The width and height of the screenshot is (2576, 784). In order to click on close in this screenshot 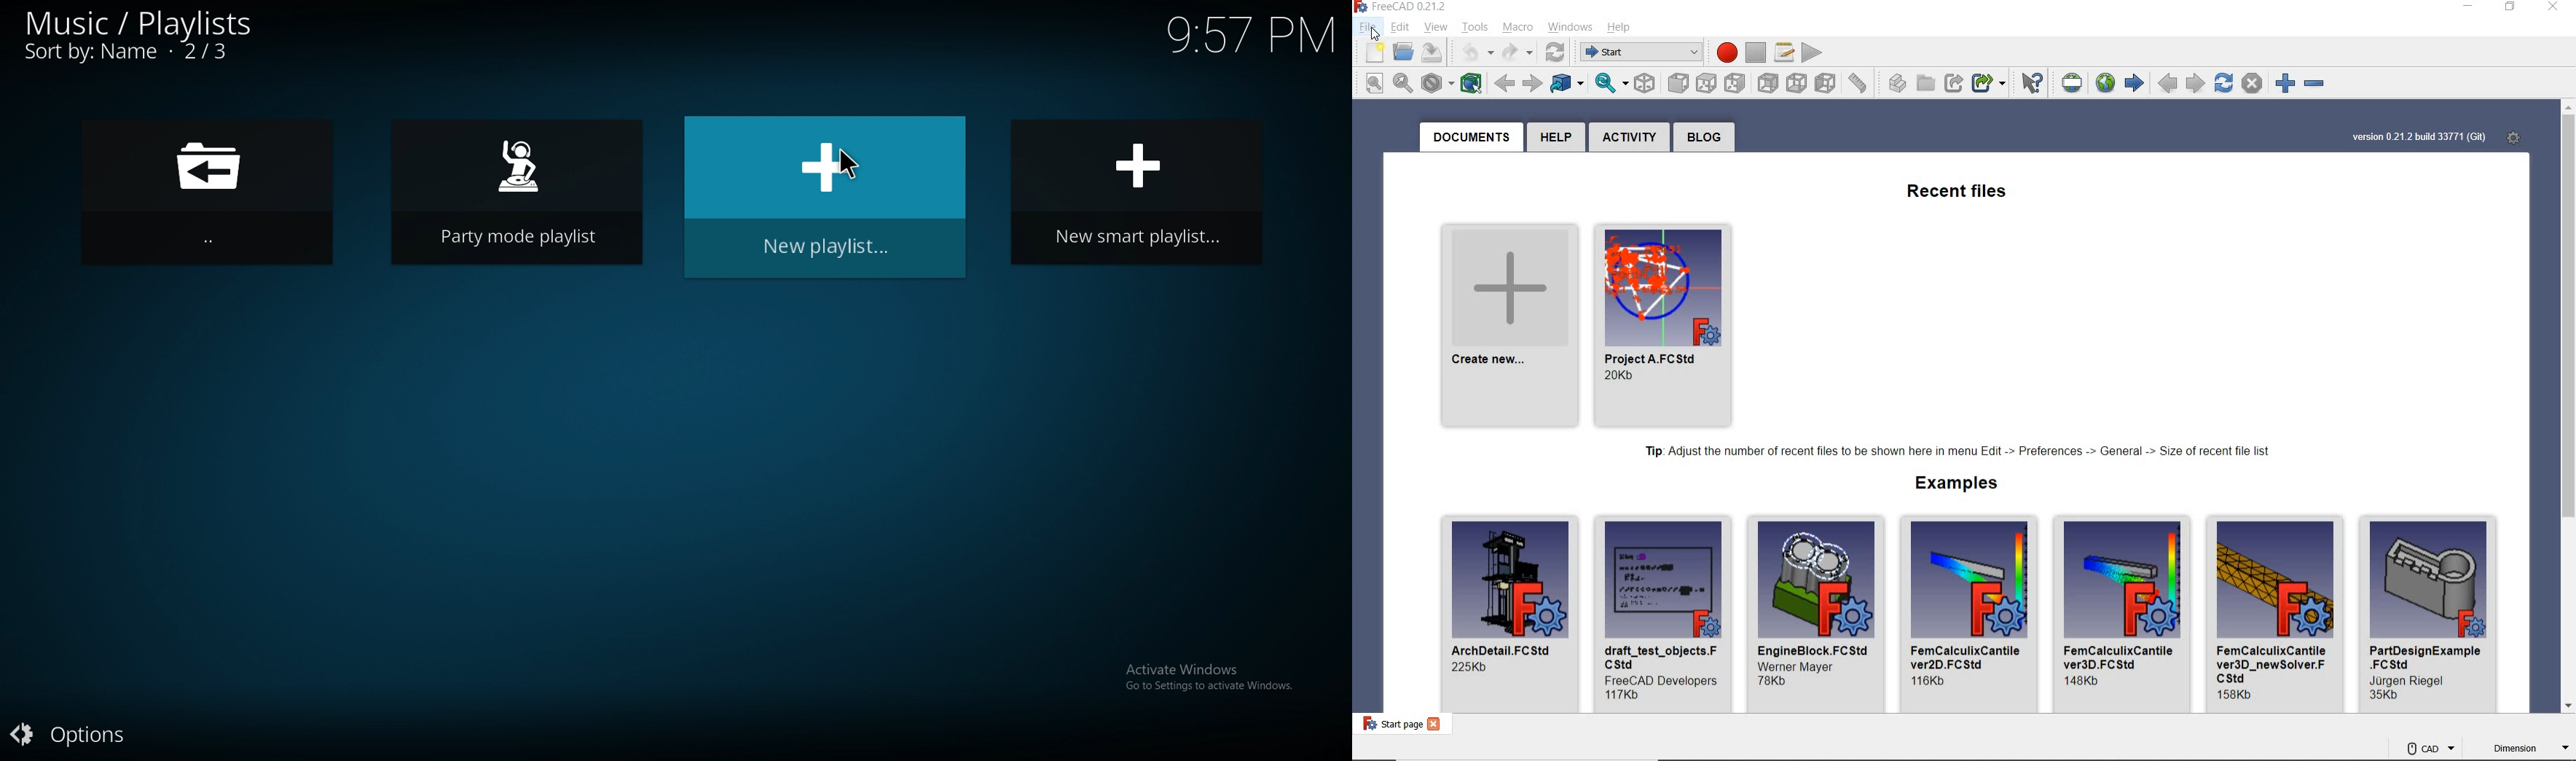, I will do `click(1435, 724)`.